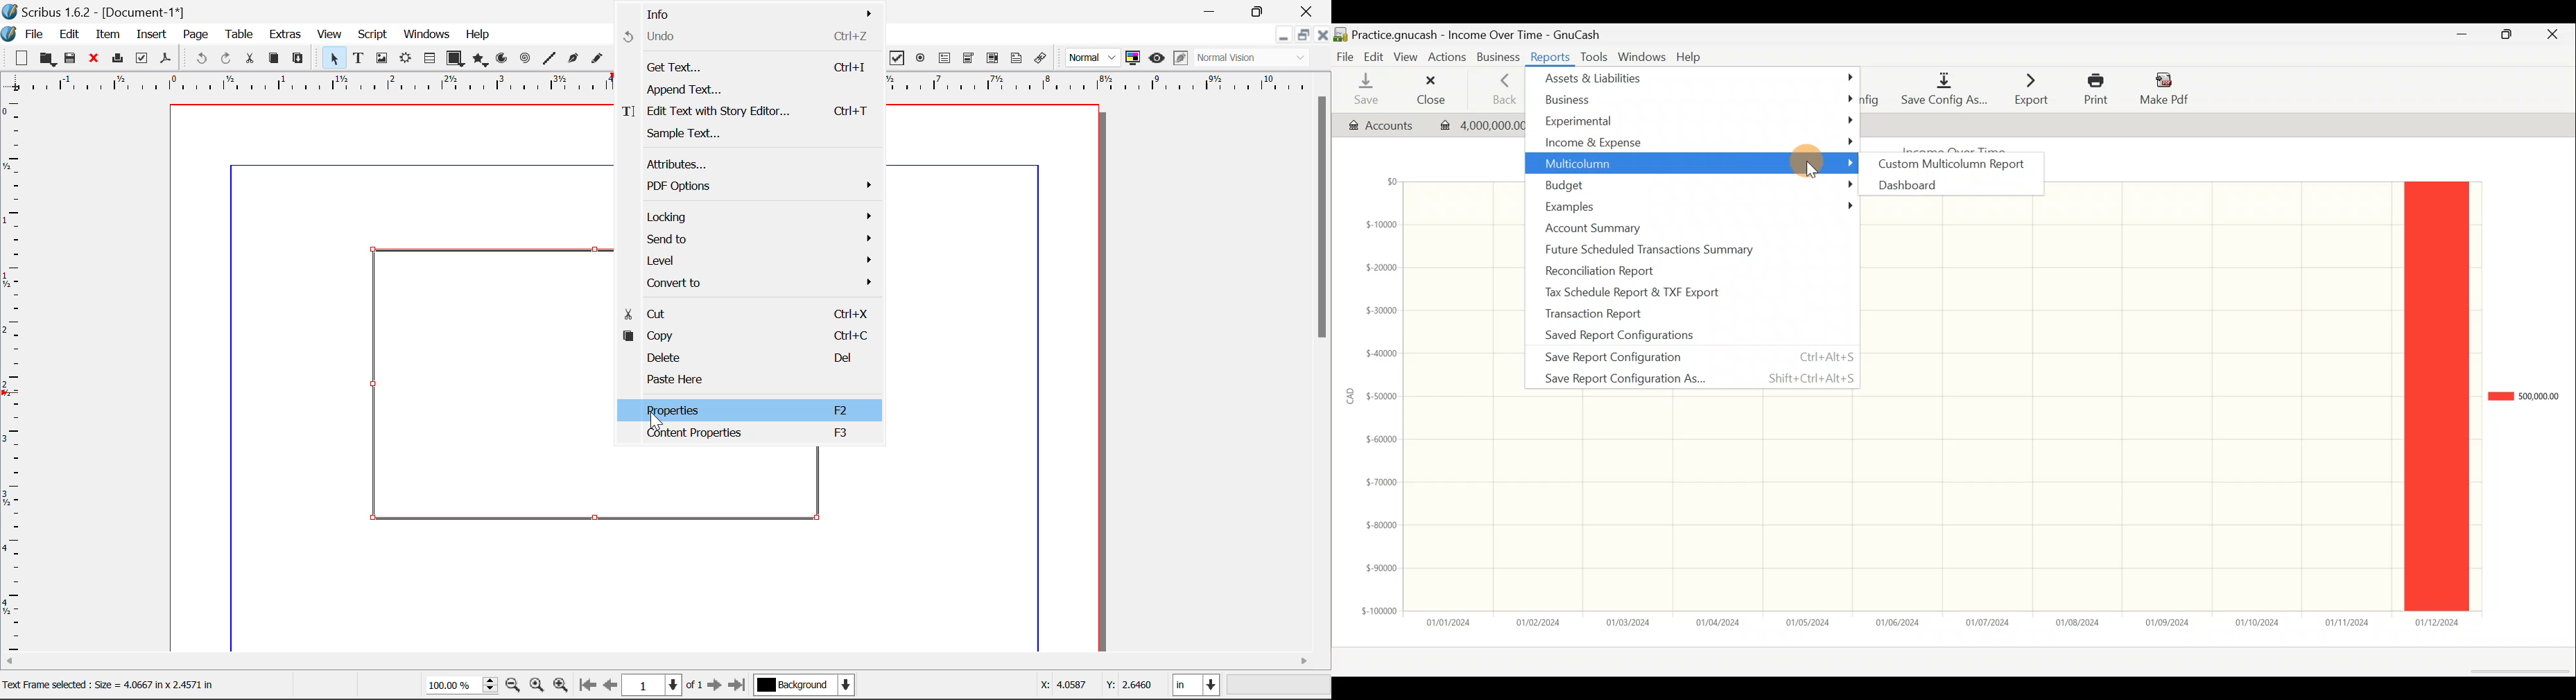 The height and width of the screenshot is (700, 2576). What do you see at coordinates (747, 111) in the screenshot?
I see `Edit Text with Story Editor` at bounding box center [747, 111].